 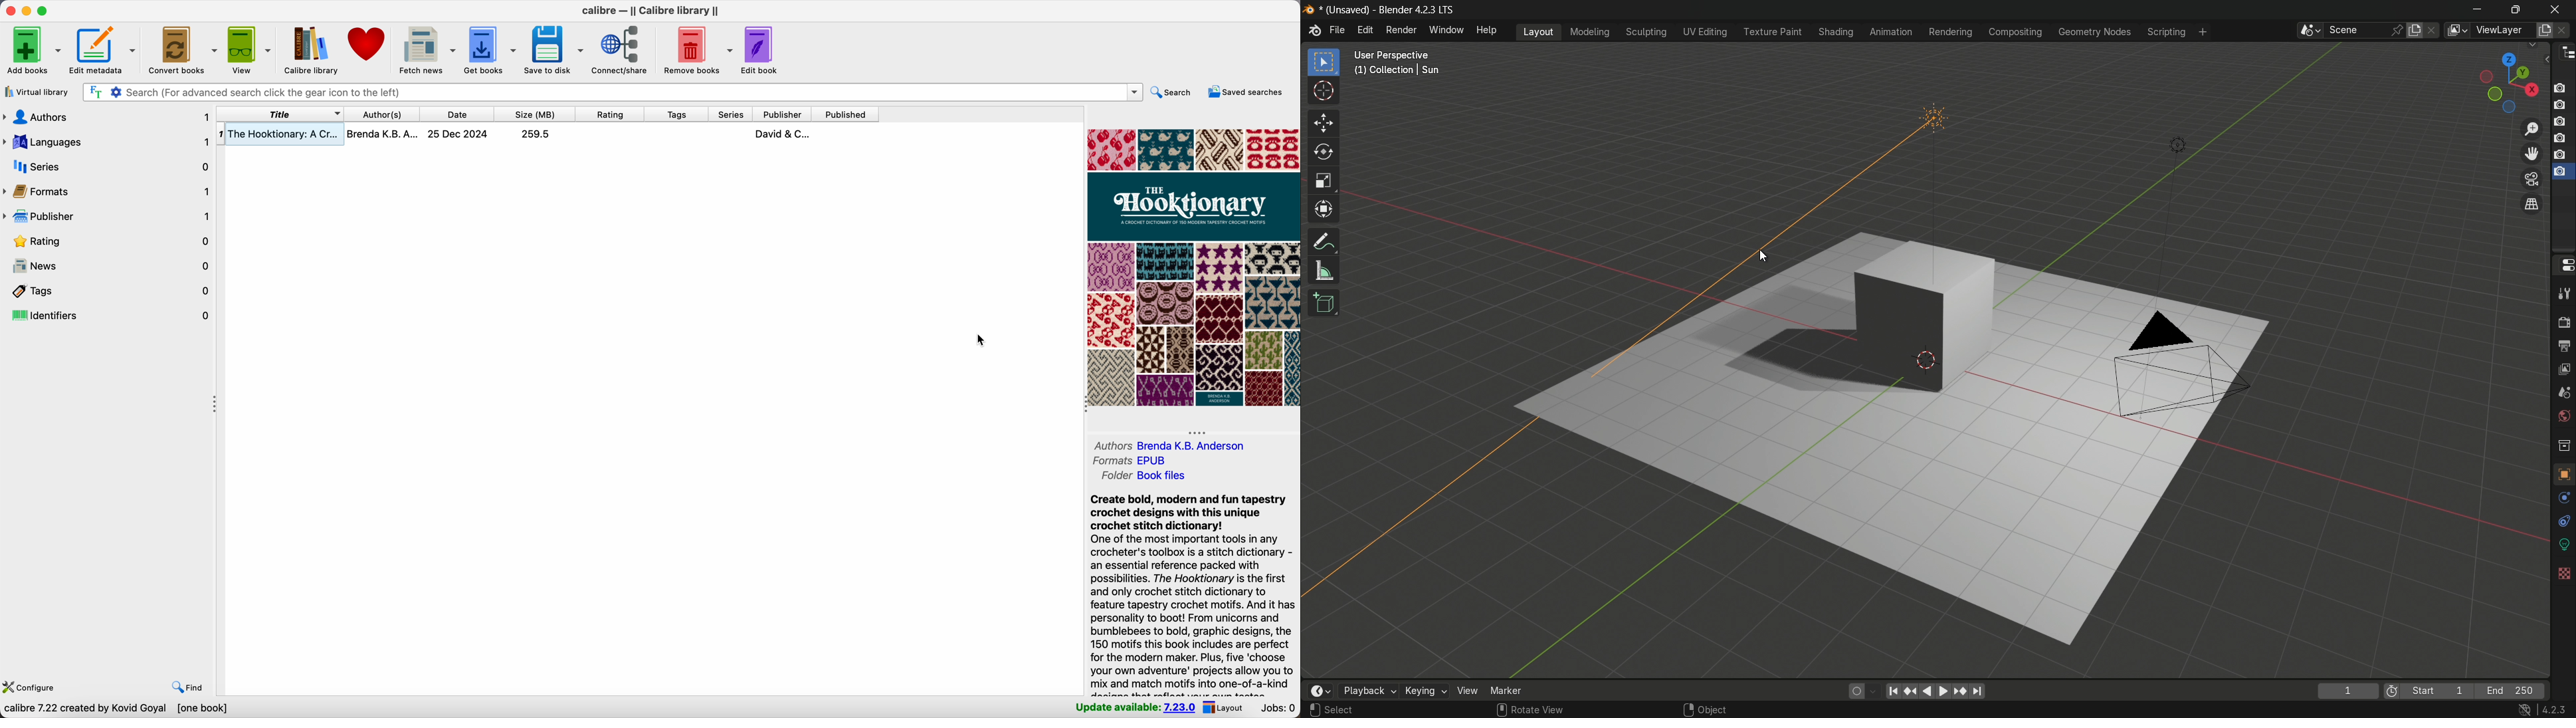 What do you see at coordinates (555, 51) in the screenshot?
I see `save to disk` at bounding box center [555, 51].